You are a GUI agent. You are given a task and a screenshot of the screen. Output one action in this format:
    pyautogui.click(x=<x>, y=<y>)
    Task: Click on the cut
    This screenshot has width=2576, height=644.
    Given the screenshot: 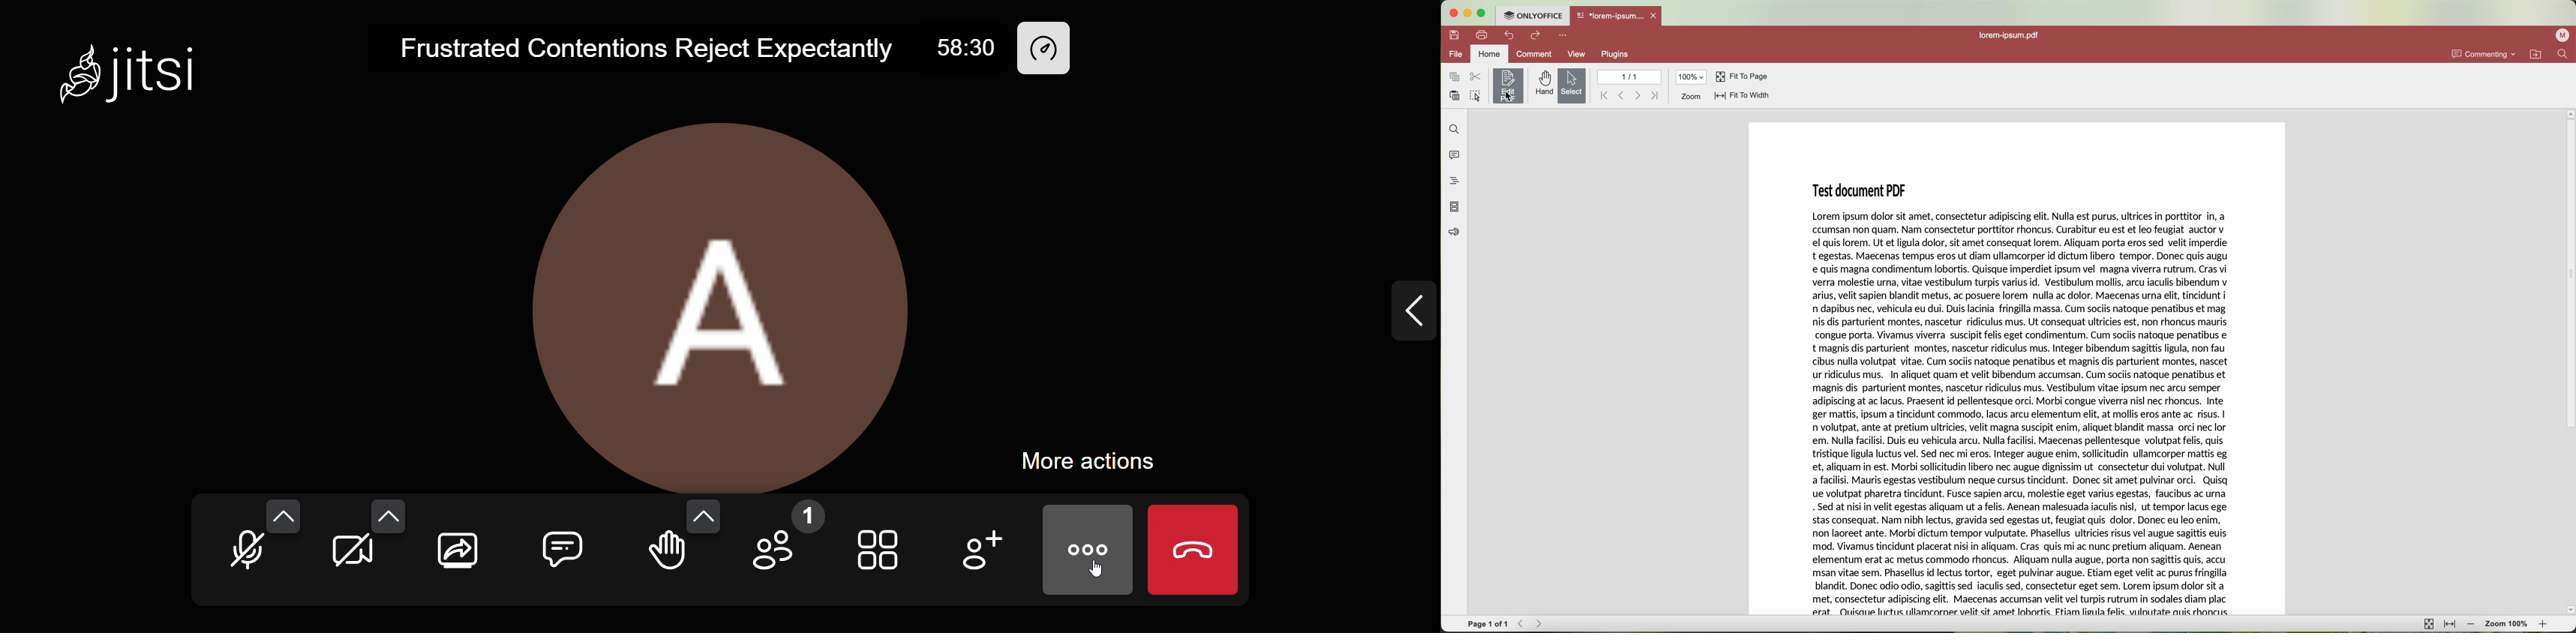 What is the action you would take?
    pyautogui.click(x=1476, y=77)
    